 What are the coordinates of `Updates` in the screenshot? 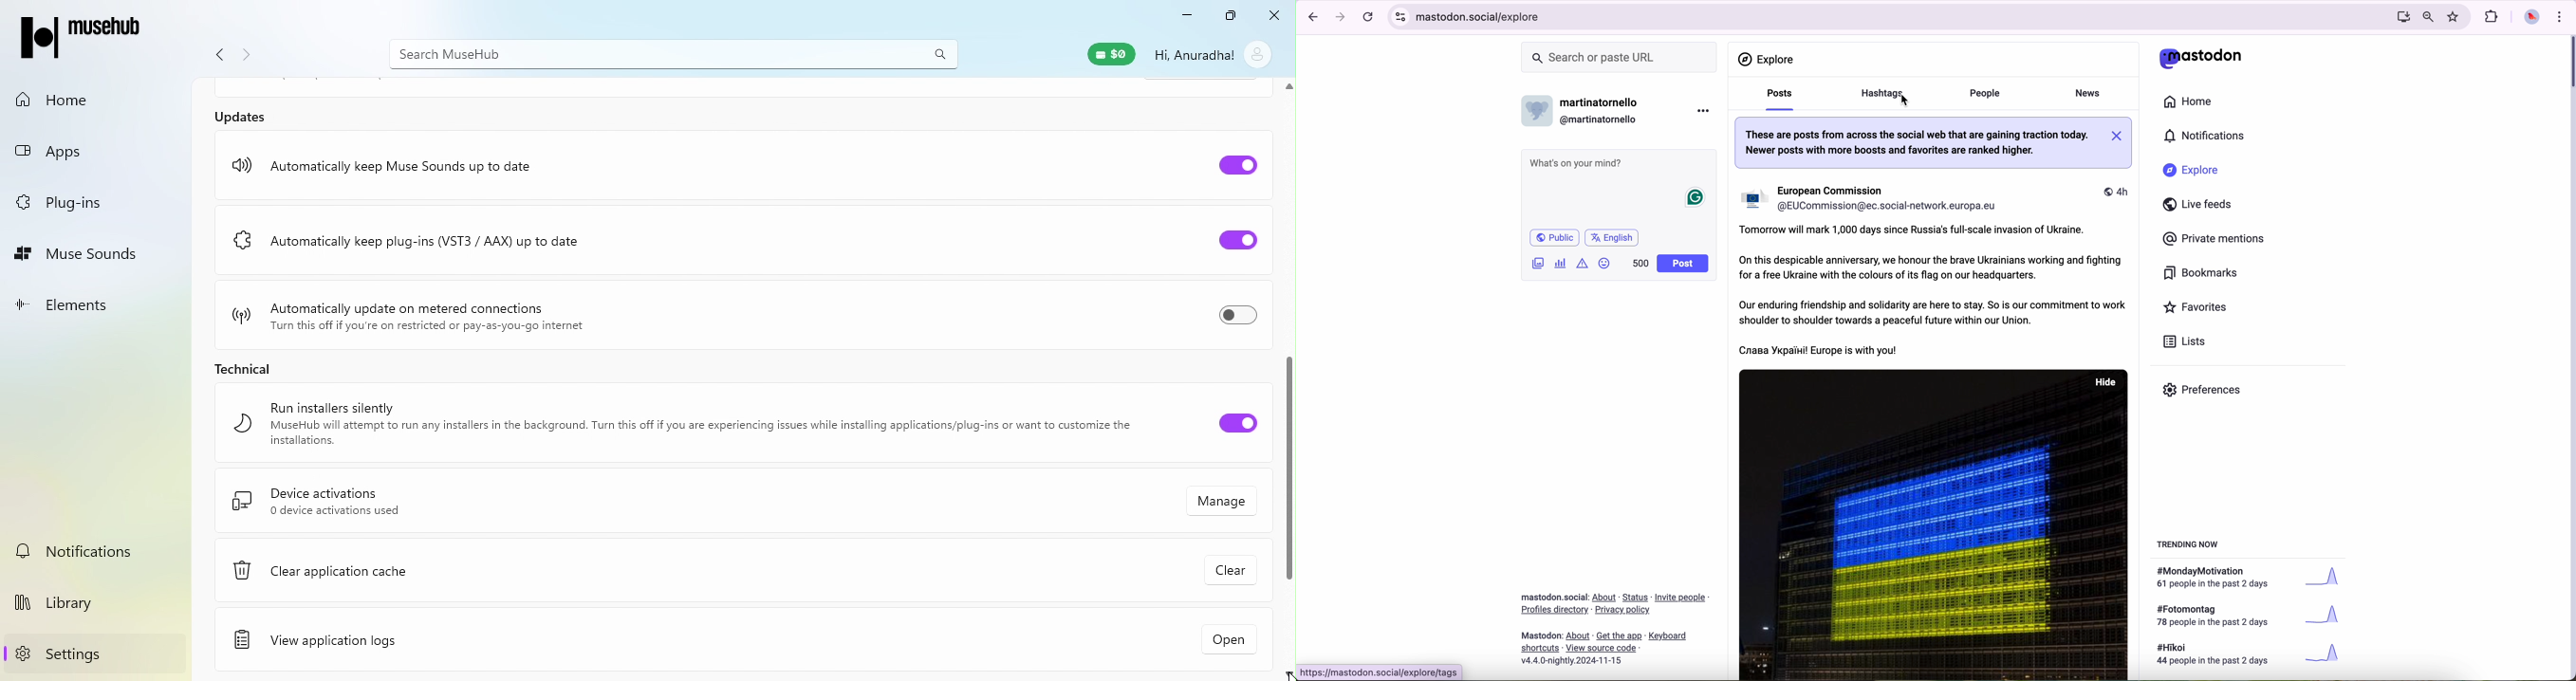 It's located at (244, 116).